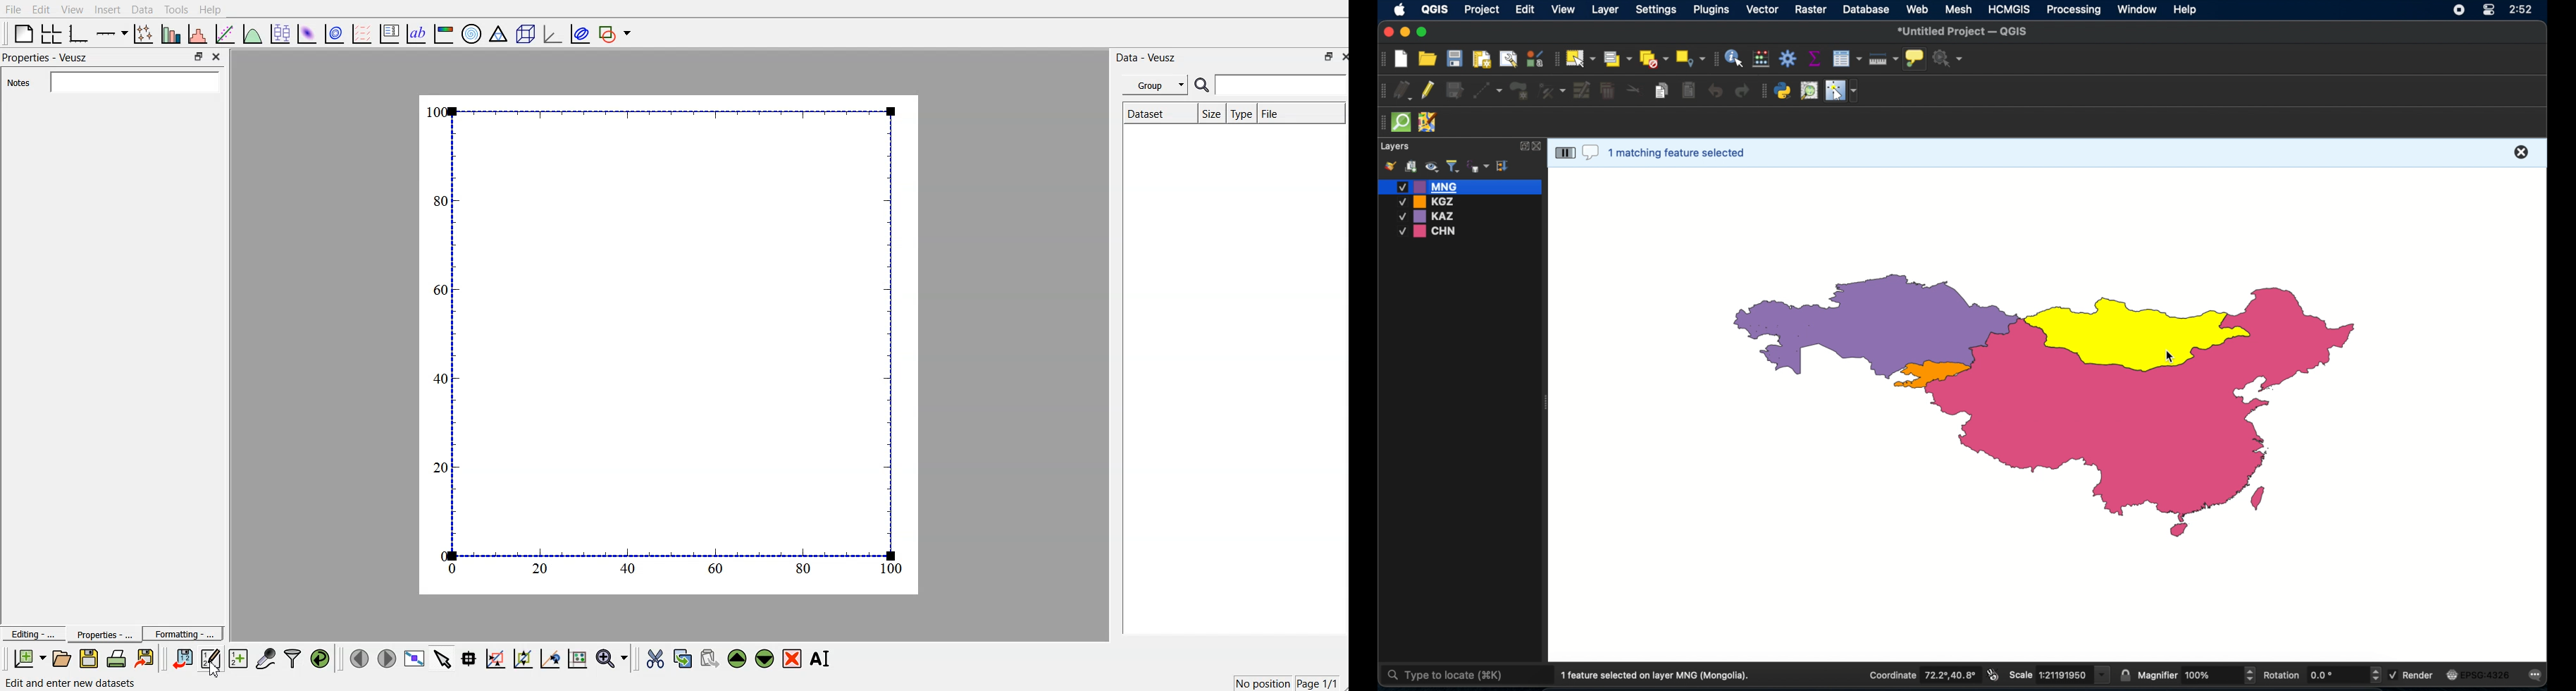 The width and height of the screenshot is (2576, 700). I want to click on python console, so click(1783, 91).